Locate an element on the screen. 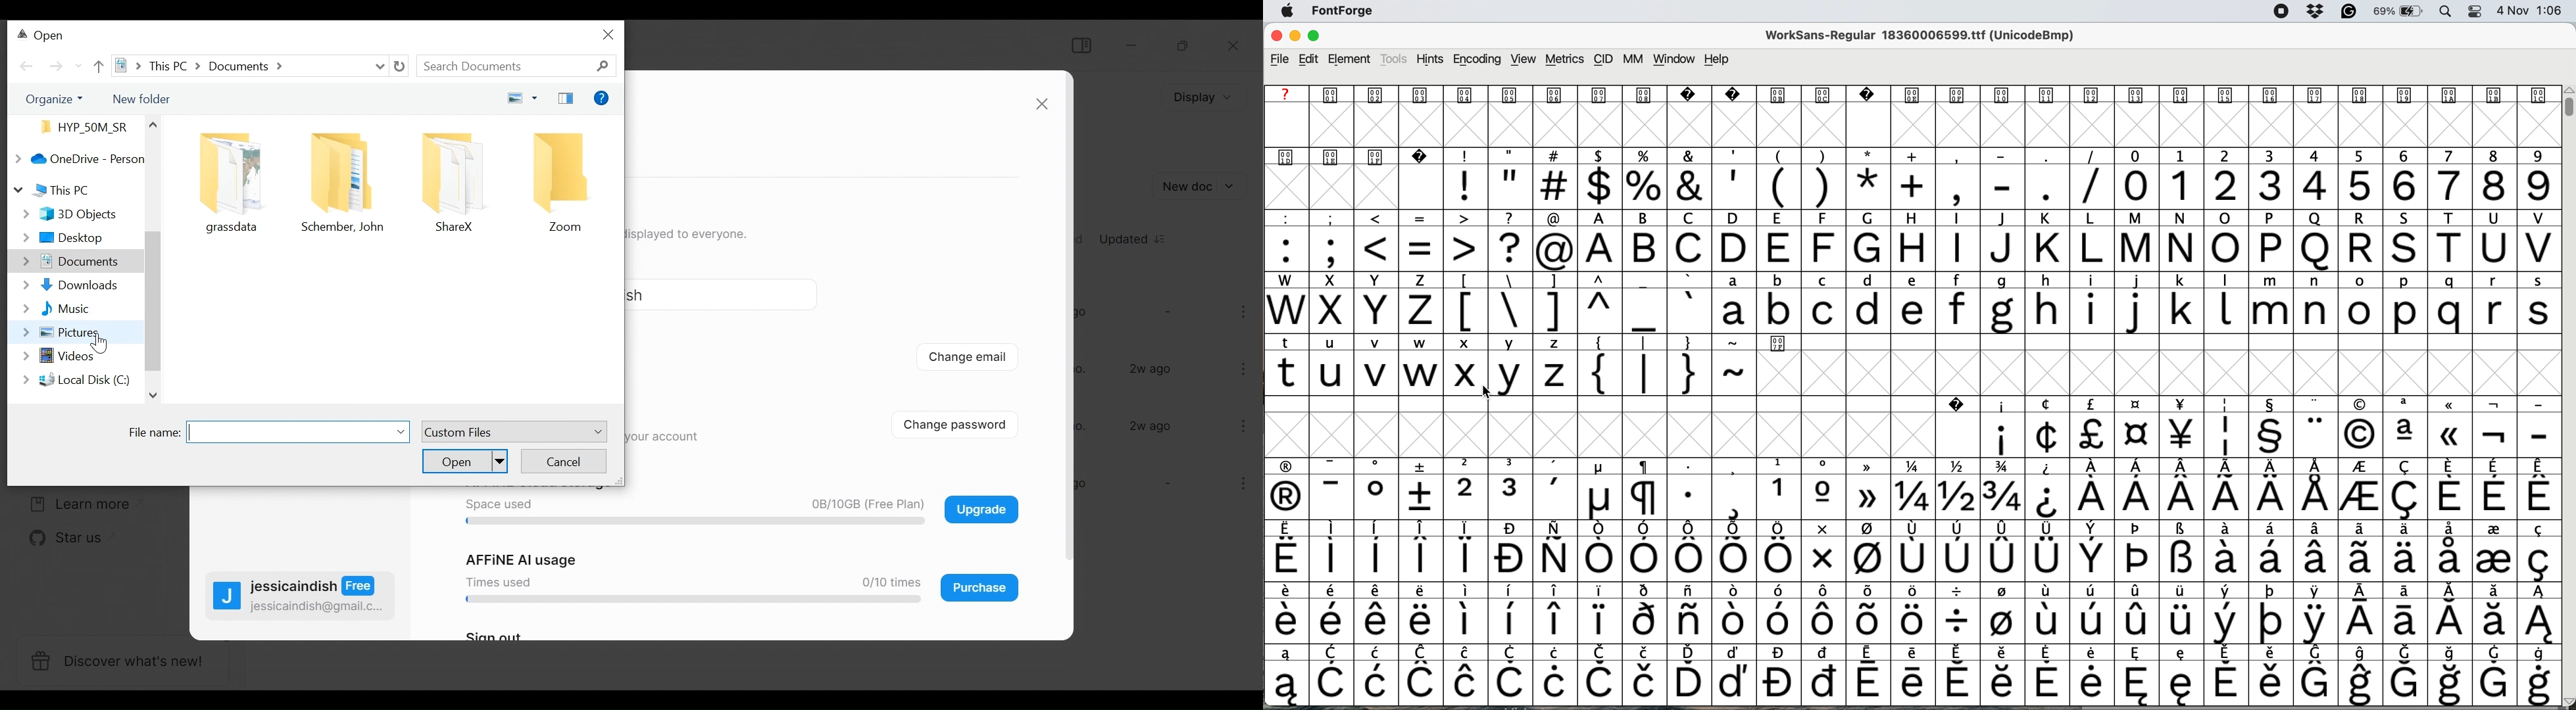 Image resolution: width=2576 pixels, height=728 pixels. numbers is located at coordinates (2336, 185).